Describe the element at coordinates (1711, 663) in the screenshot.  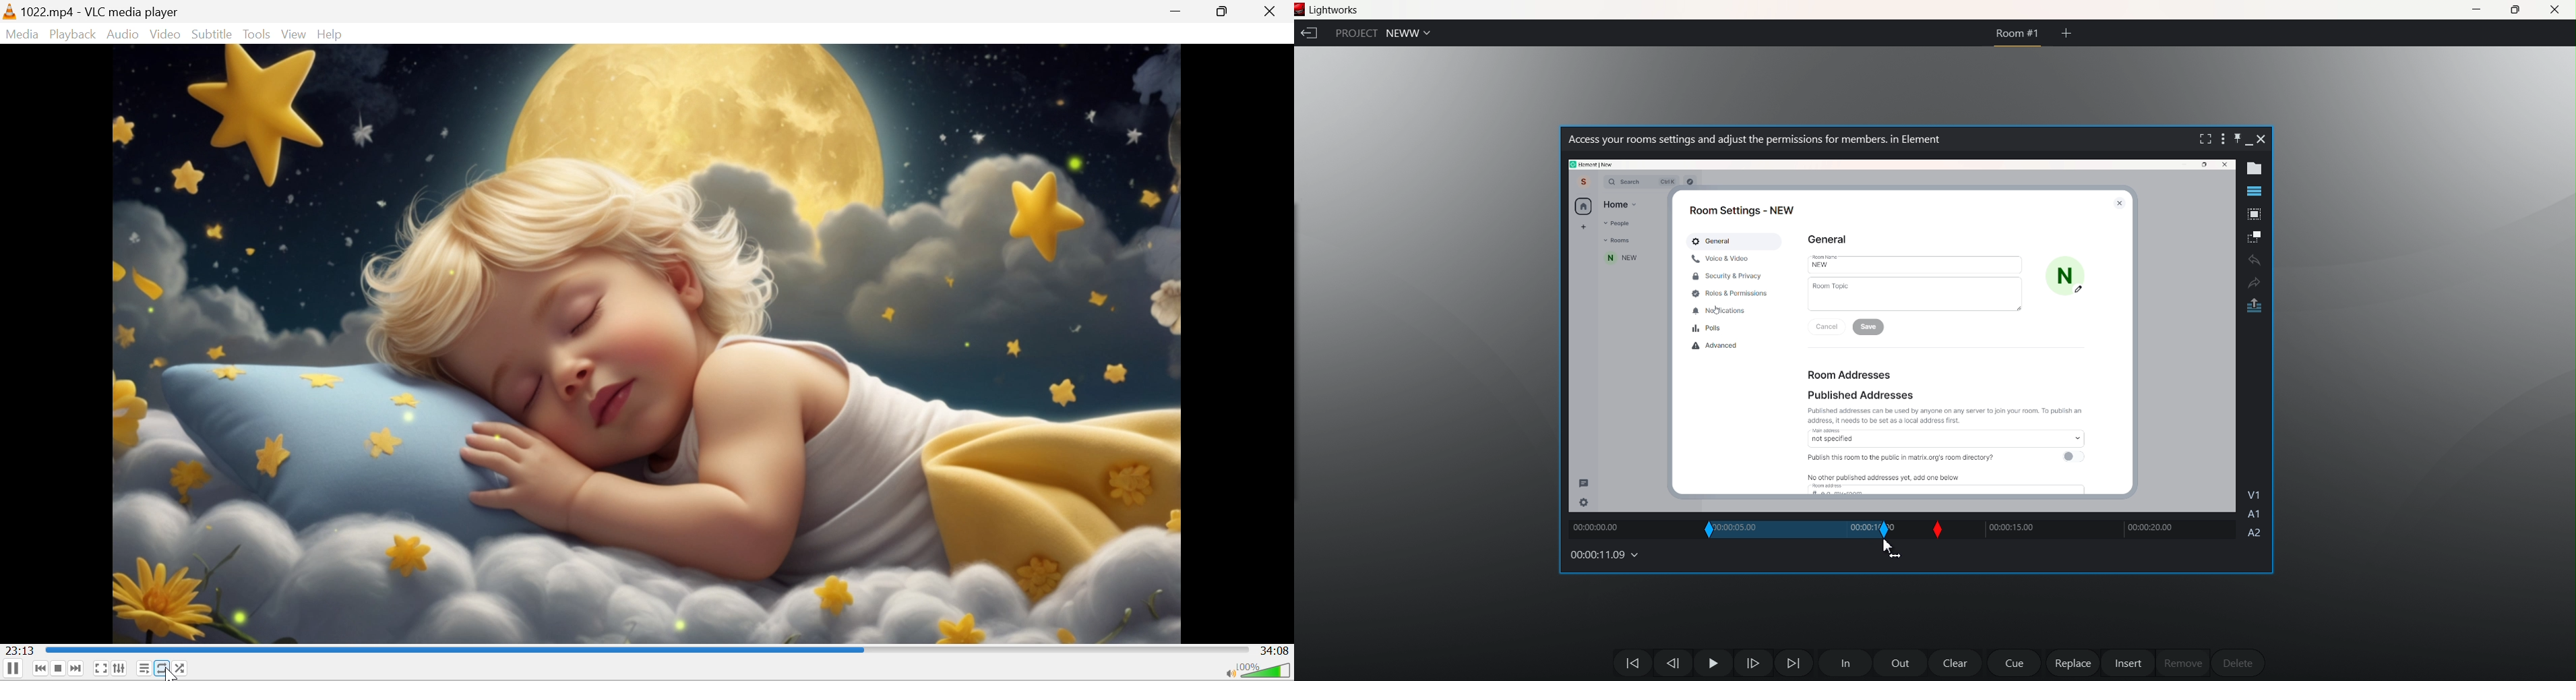
I see `Pause Play Button` at that location.